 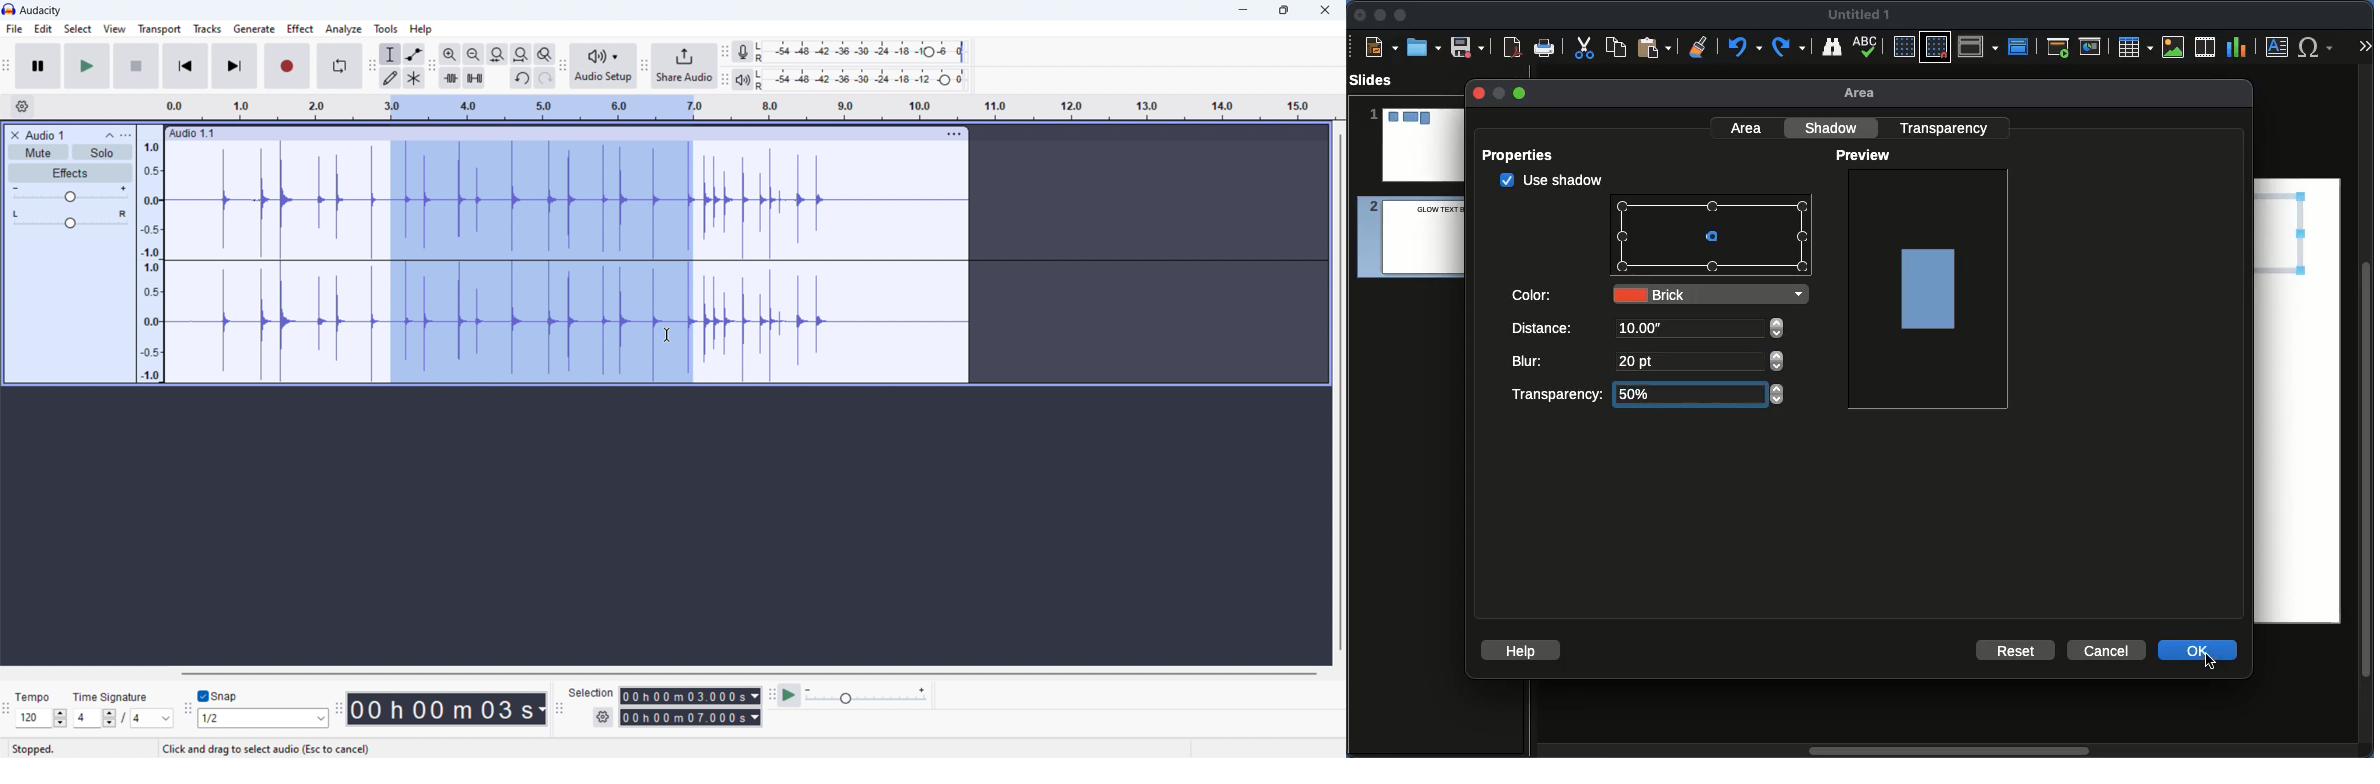 I want to click on Copy, so click(x=1616, y=46).